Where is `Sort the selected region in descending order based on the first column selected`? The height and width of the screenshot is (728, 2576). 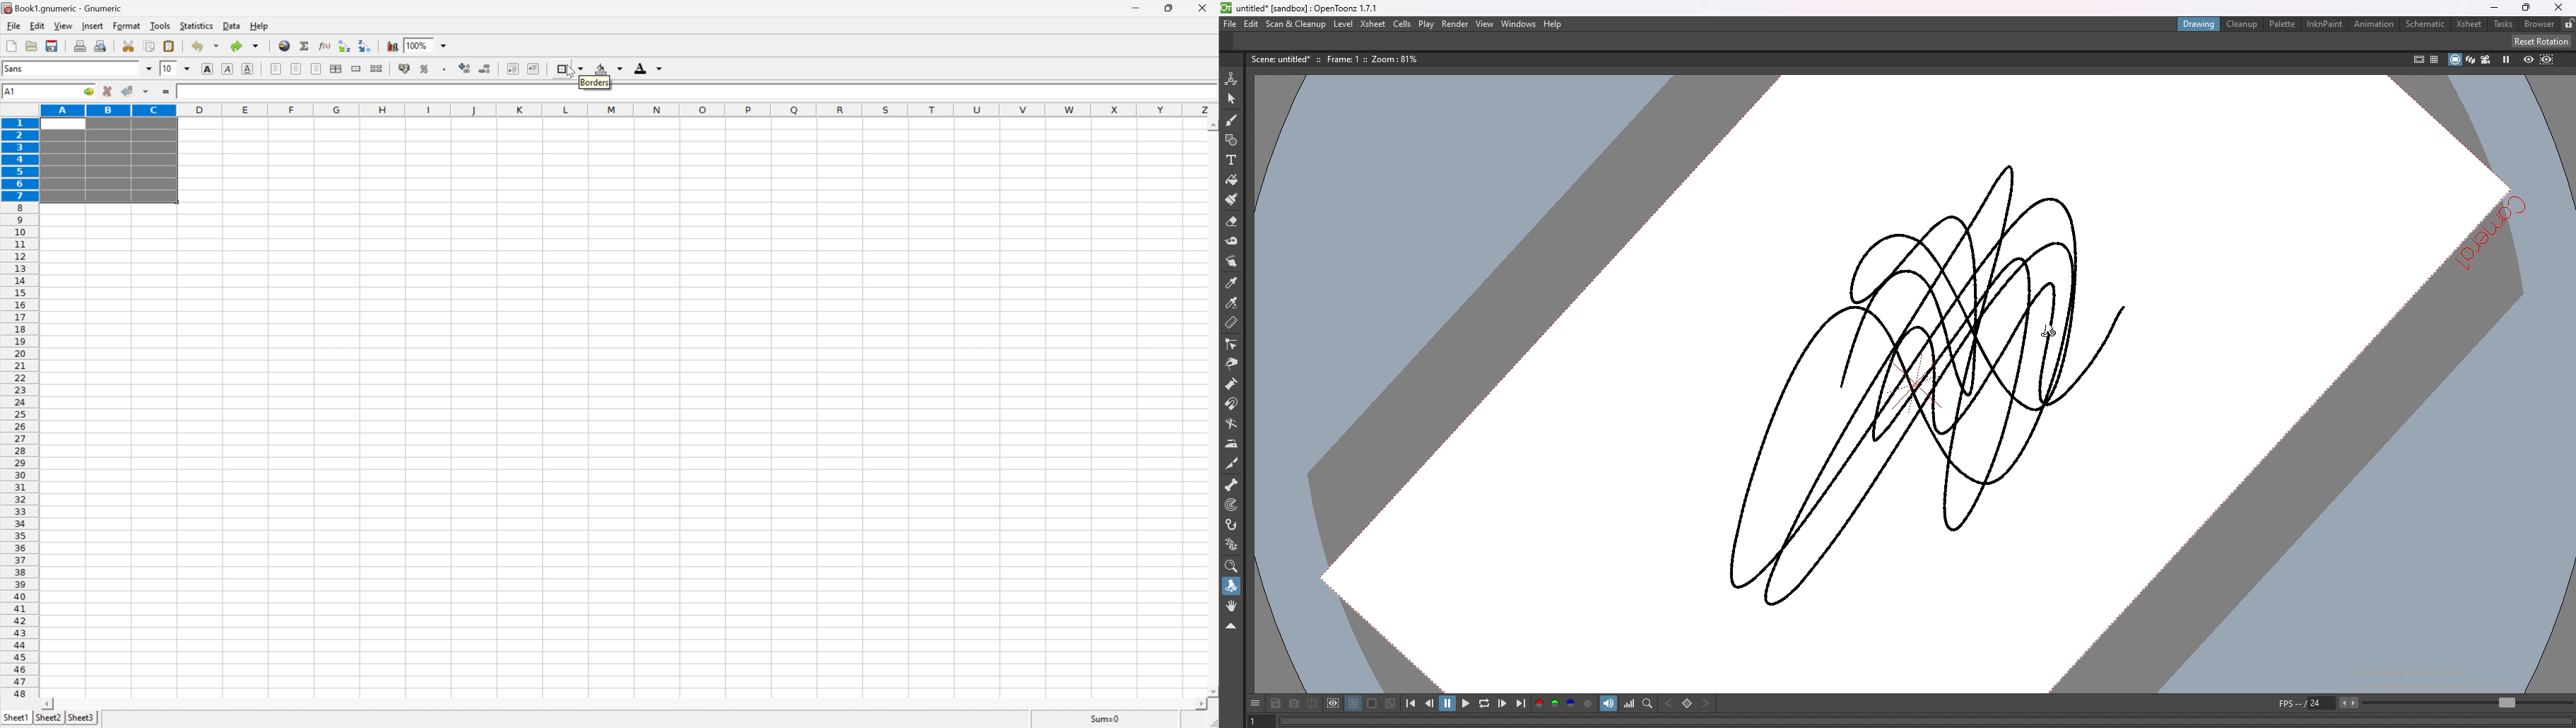
Sort the selected region in descending order based on the first column selected is located at coordinates (365, 46).